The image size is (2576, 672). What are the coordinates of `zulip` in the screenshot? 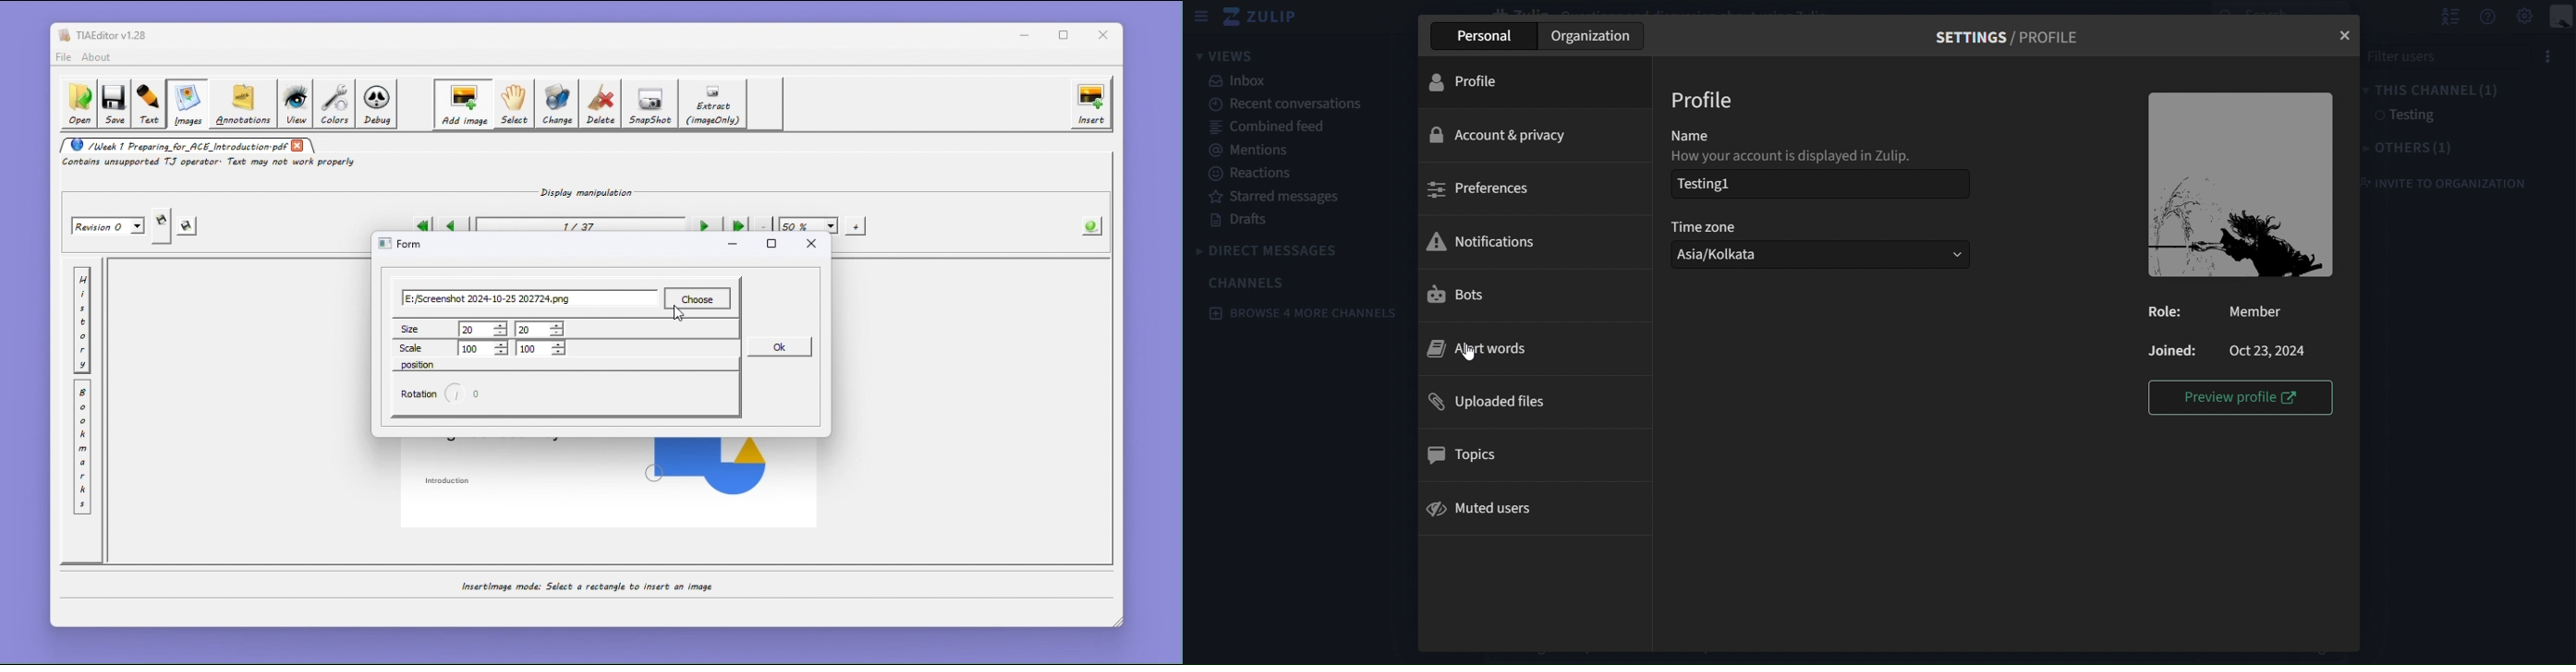 It's located at (1267, 18).